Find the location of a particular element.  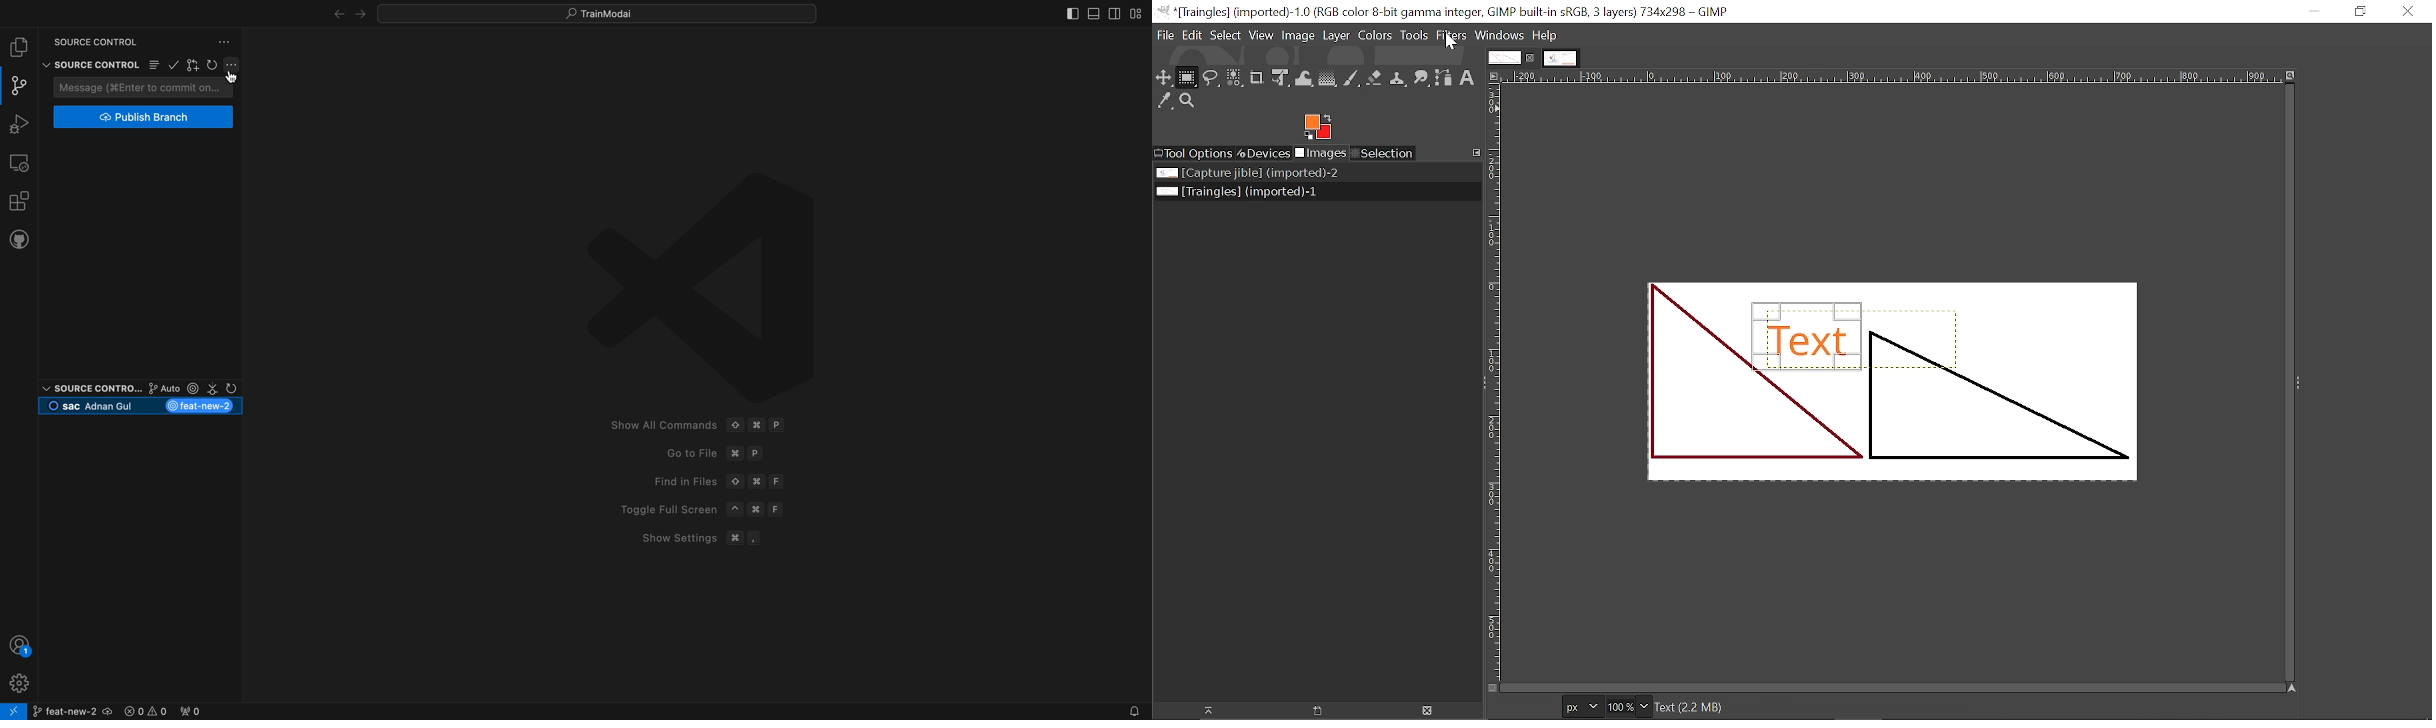

Clone tool is located at coordinates (1399, 79).